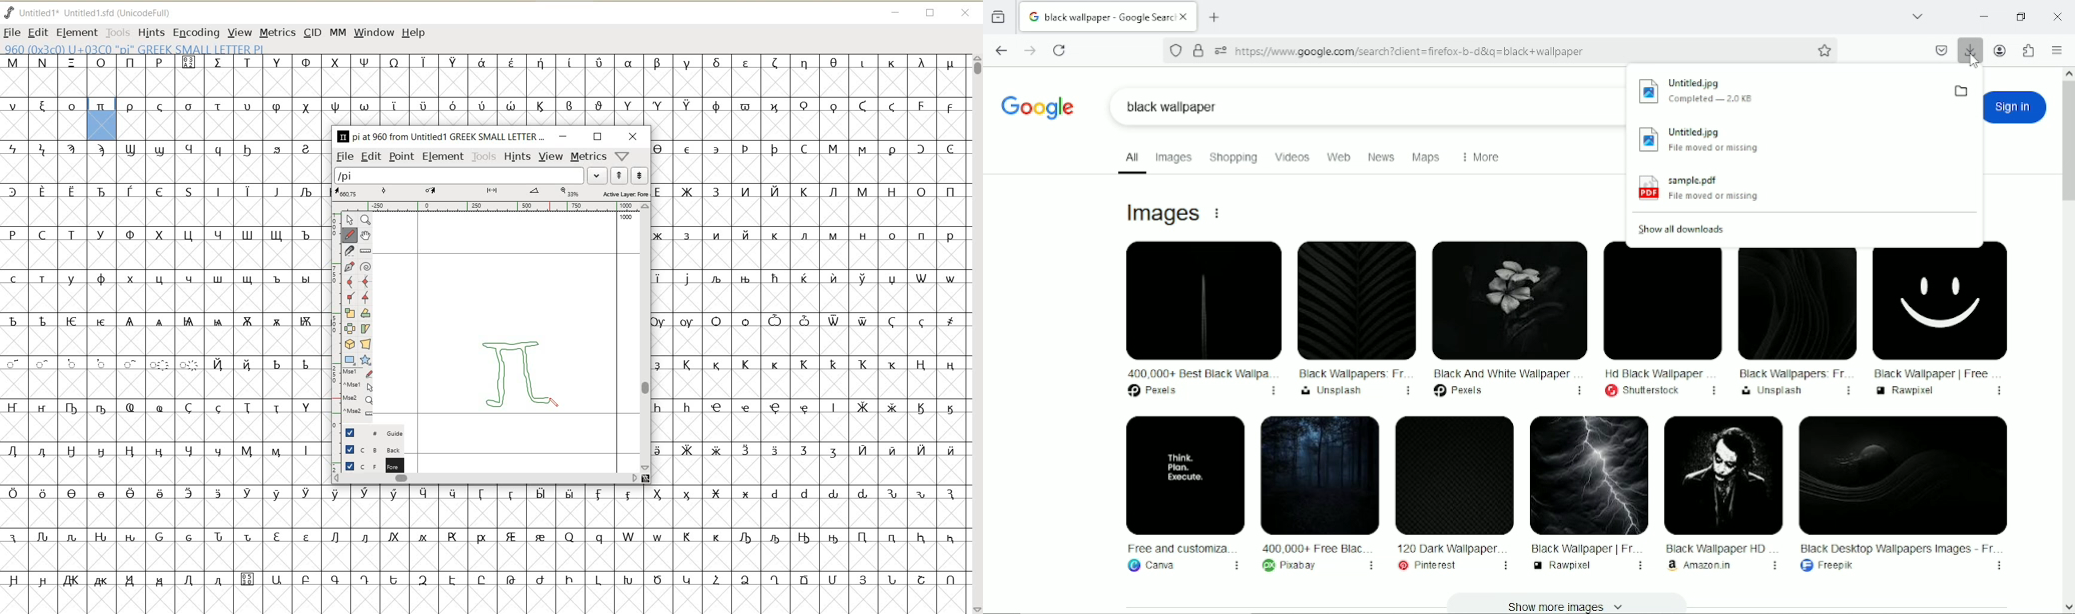 Image resolution: width=2100 pixels, height=616 pixels. What do you see at coordinates (1982, 17) in the screenshot?
I see `Minimize` at bounding box center [1982, 17].